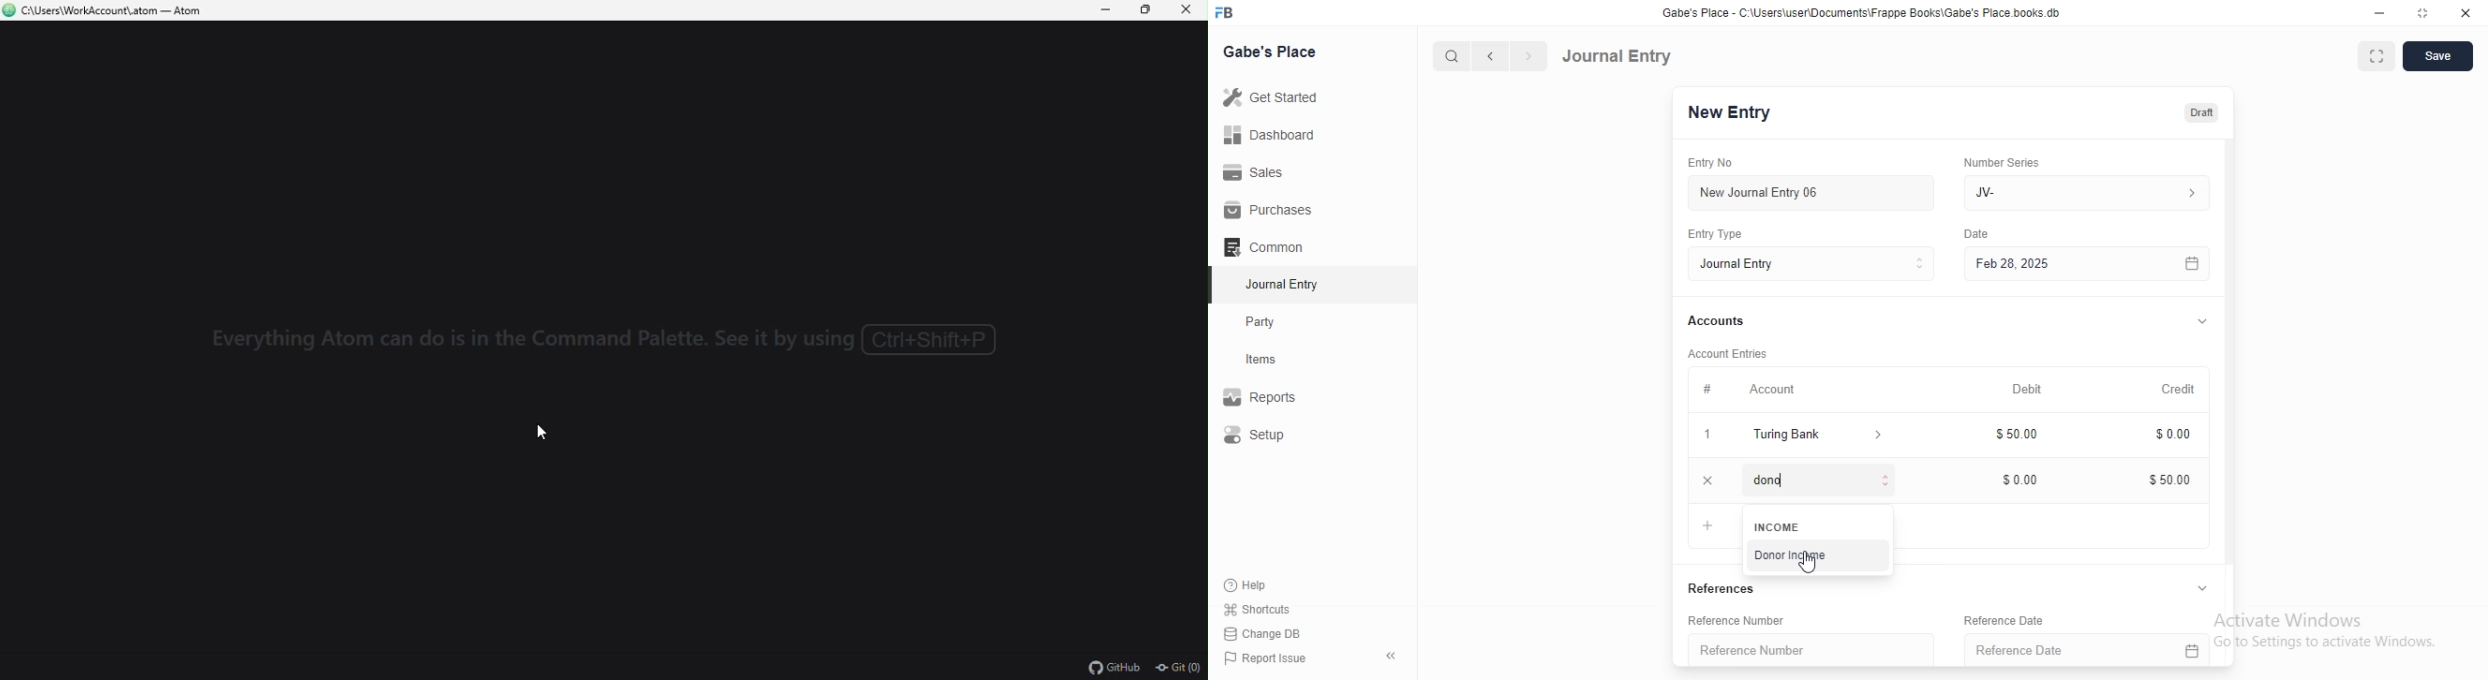 Image resolution: width=2492 pixels, height=700 pixels. I want to click on Change DB, so click(1268, 633).